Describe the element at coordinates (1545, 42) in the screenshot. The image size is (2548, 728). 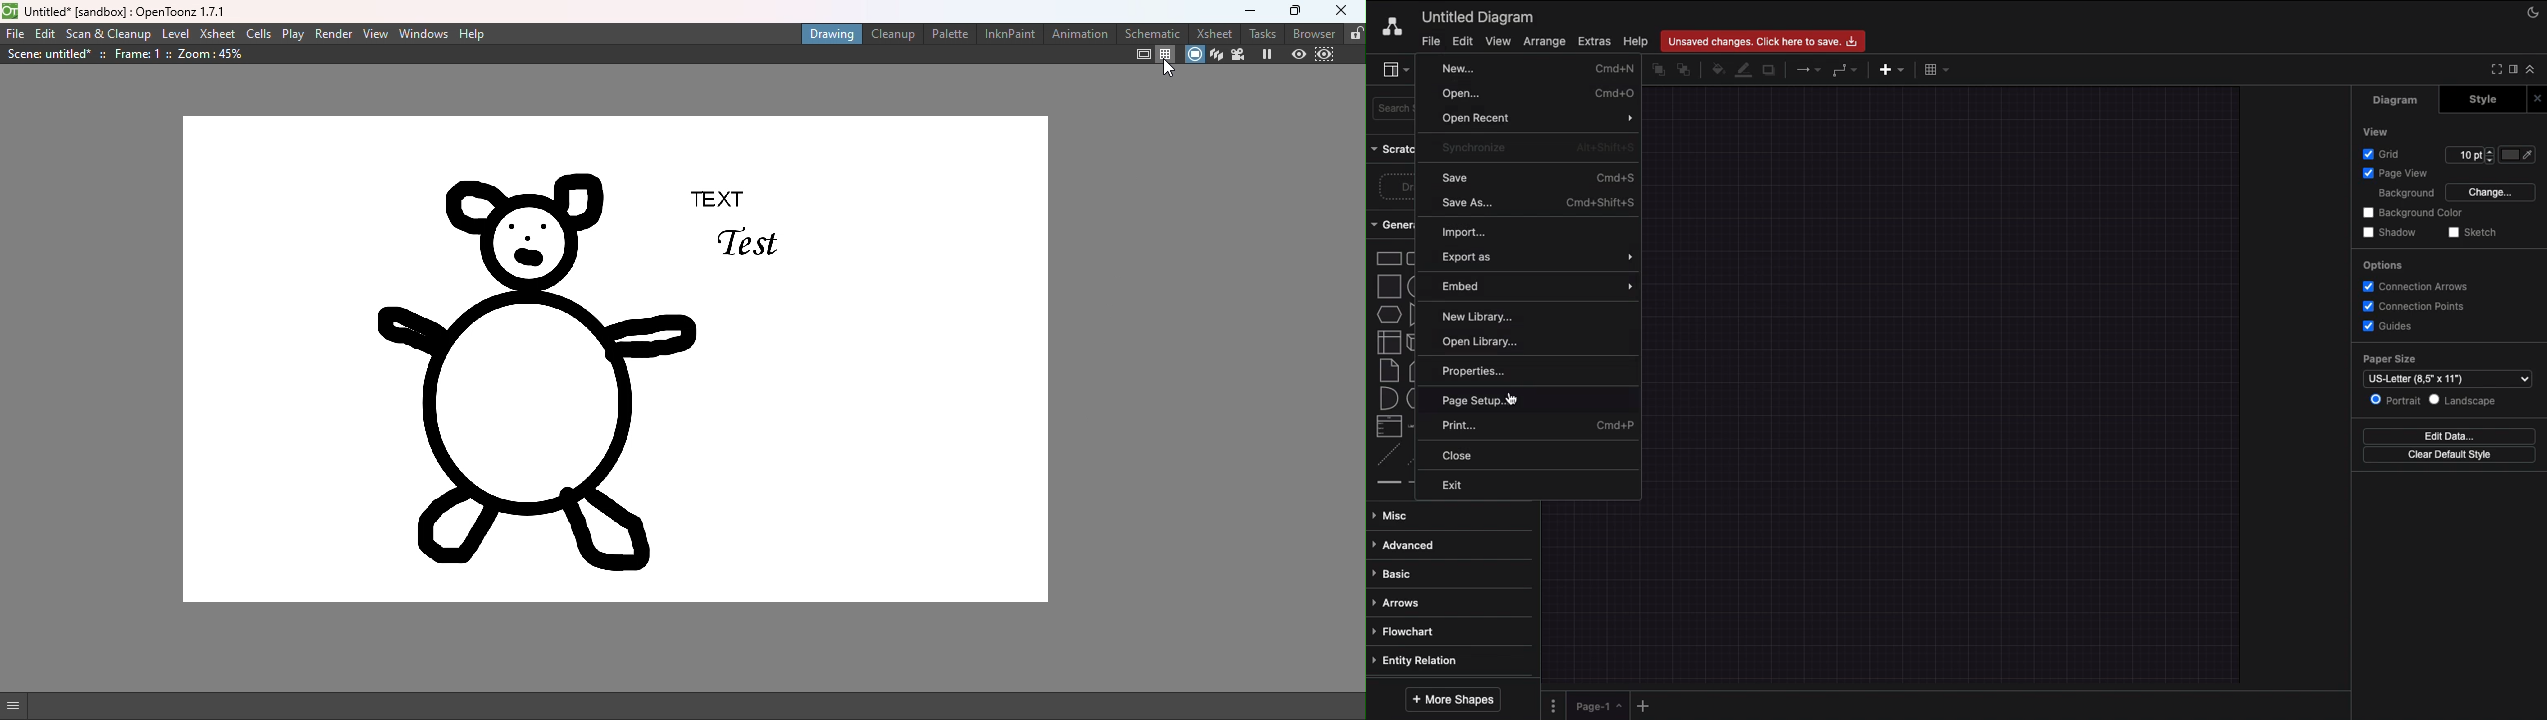
I see `Arrange` at that location.